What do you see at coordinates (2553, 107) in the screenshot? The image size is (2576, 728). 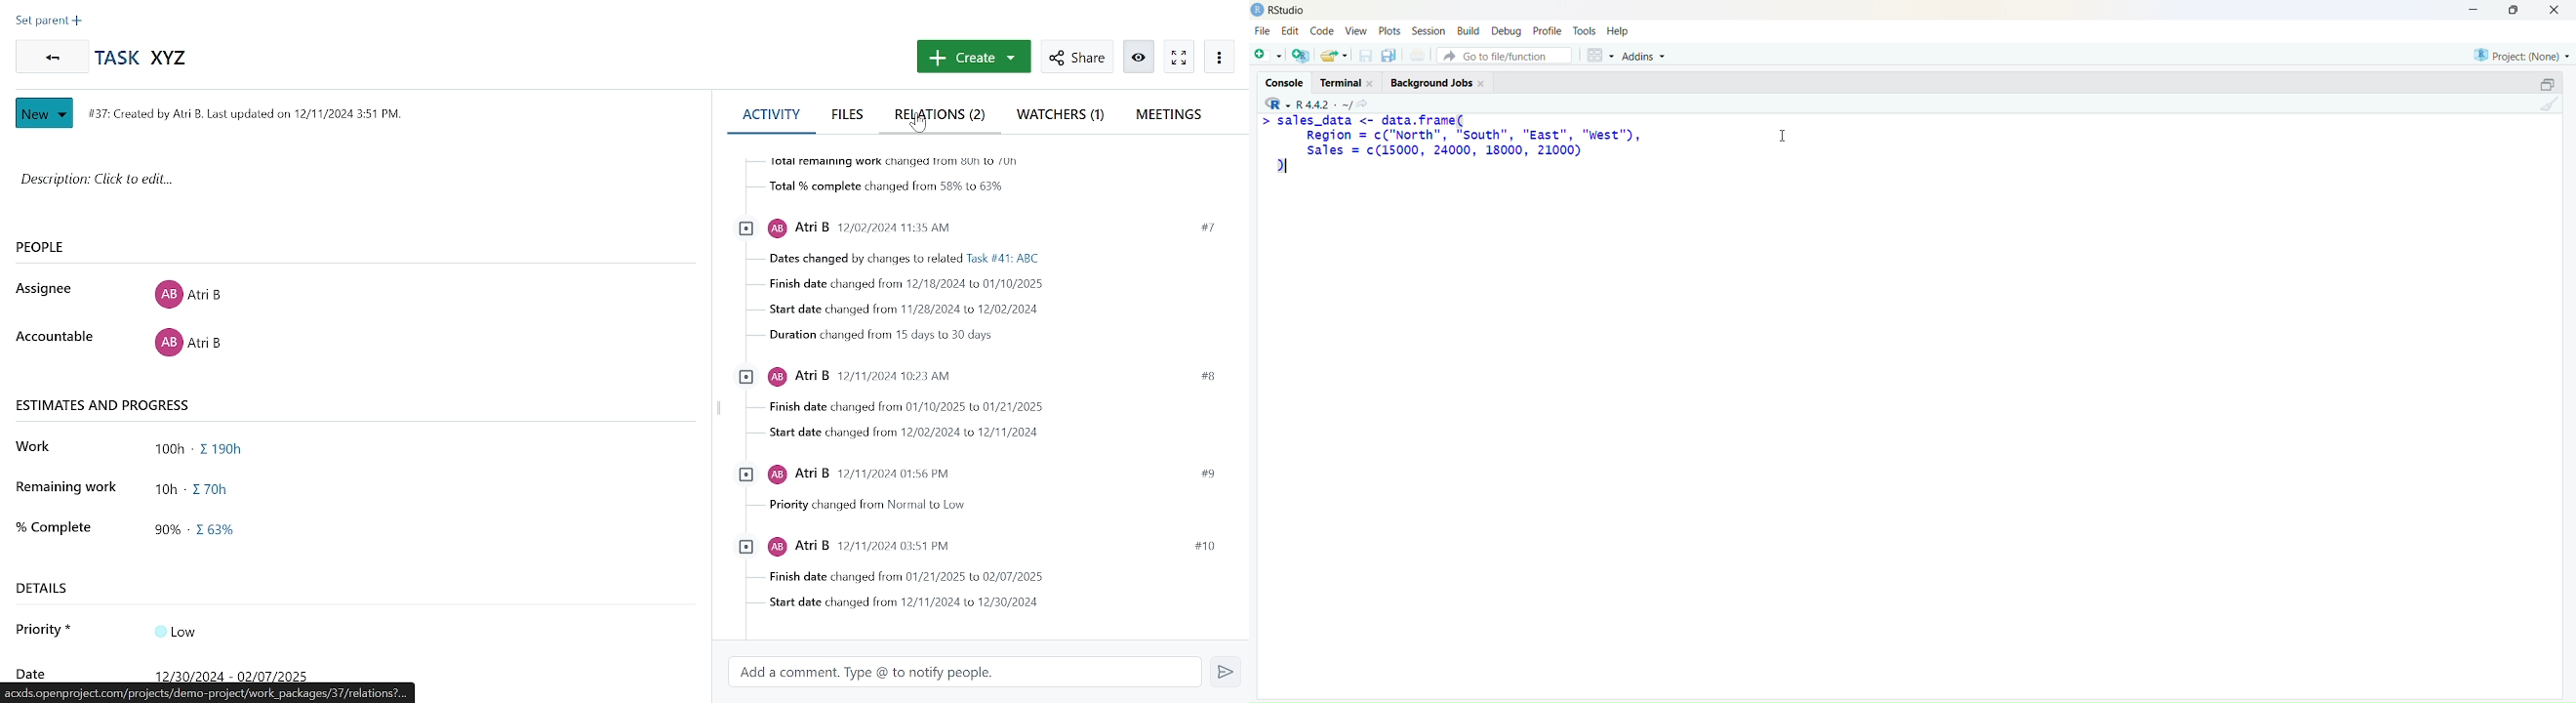 I see `clear` at bounding box center [2553, 107].